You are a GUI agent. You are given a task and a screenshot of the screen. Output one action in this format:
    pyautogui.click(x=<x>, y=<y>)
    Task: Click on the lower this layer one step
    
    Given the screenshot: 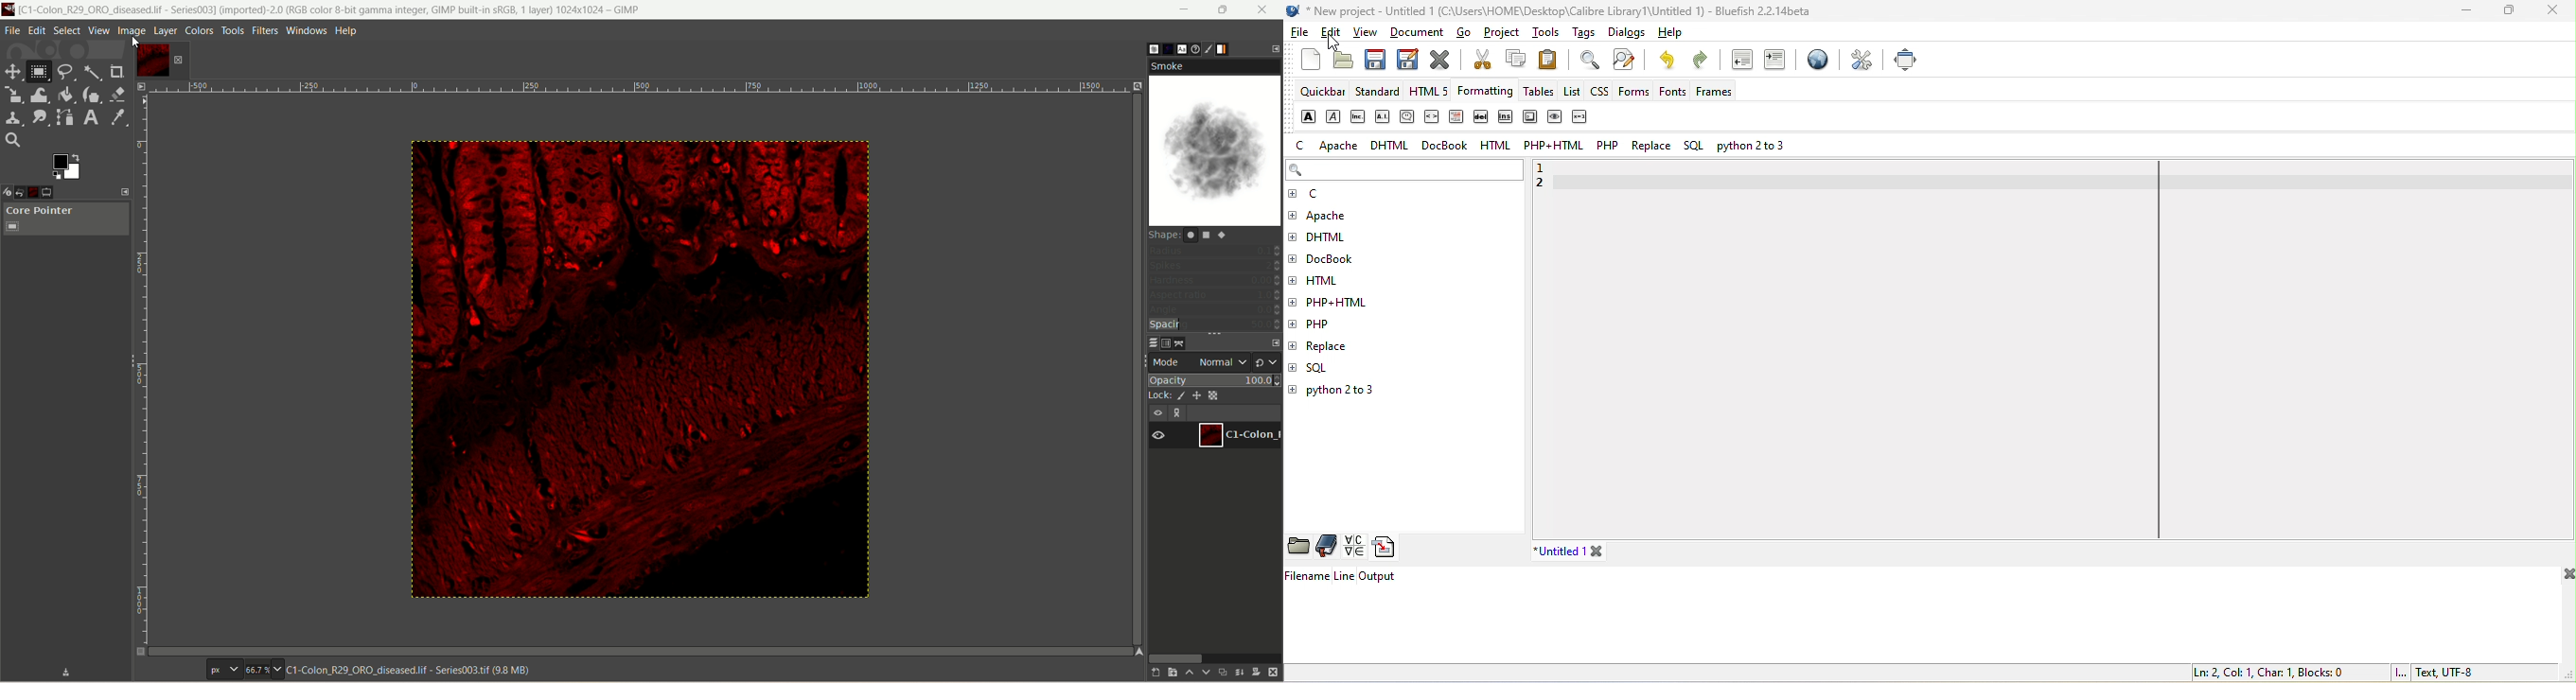 What is the action you would take?
    pyautogui.click(x=1206, y=674)
    